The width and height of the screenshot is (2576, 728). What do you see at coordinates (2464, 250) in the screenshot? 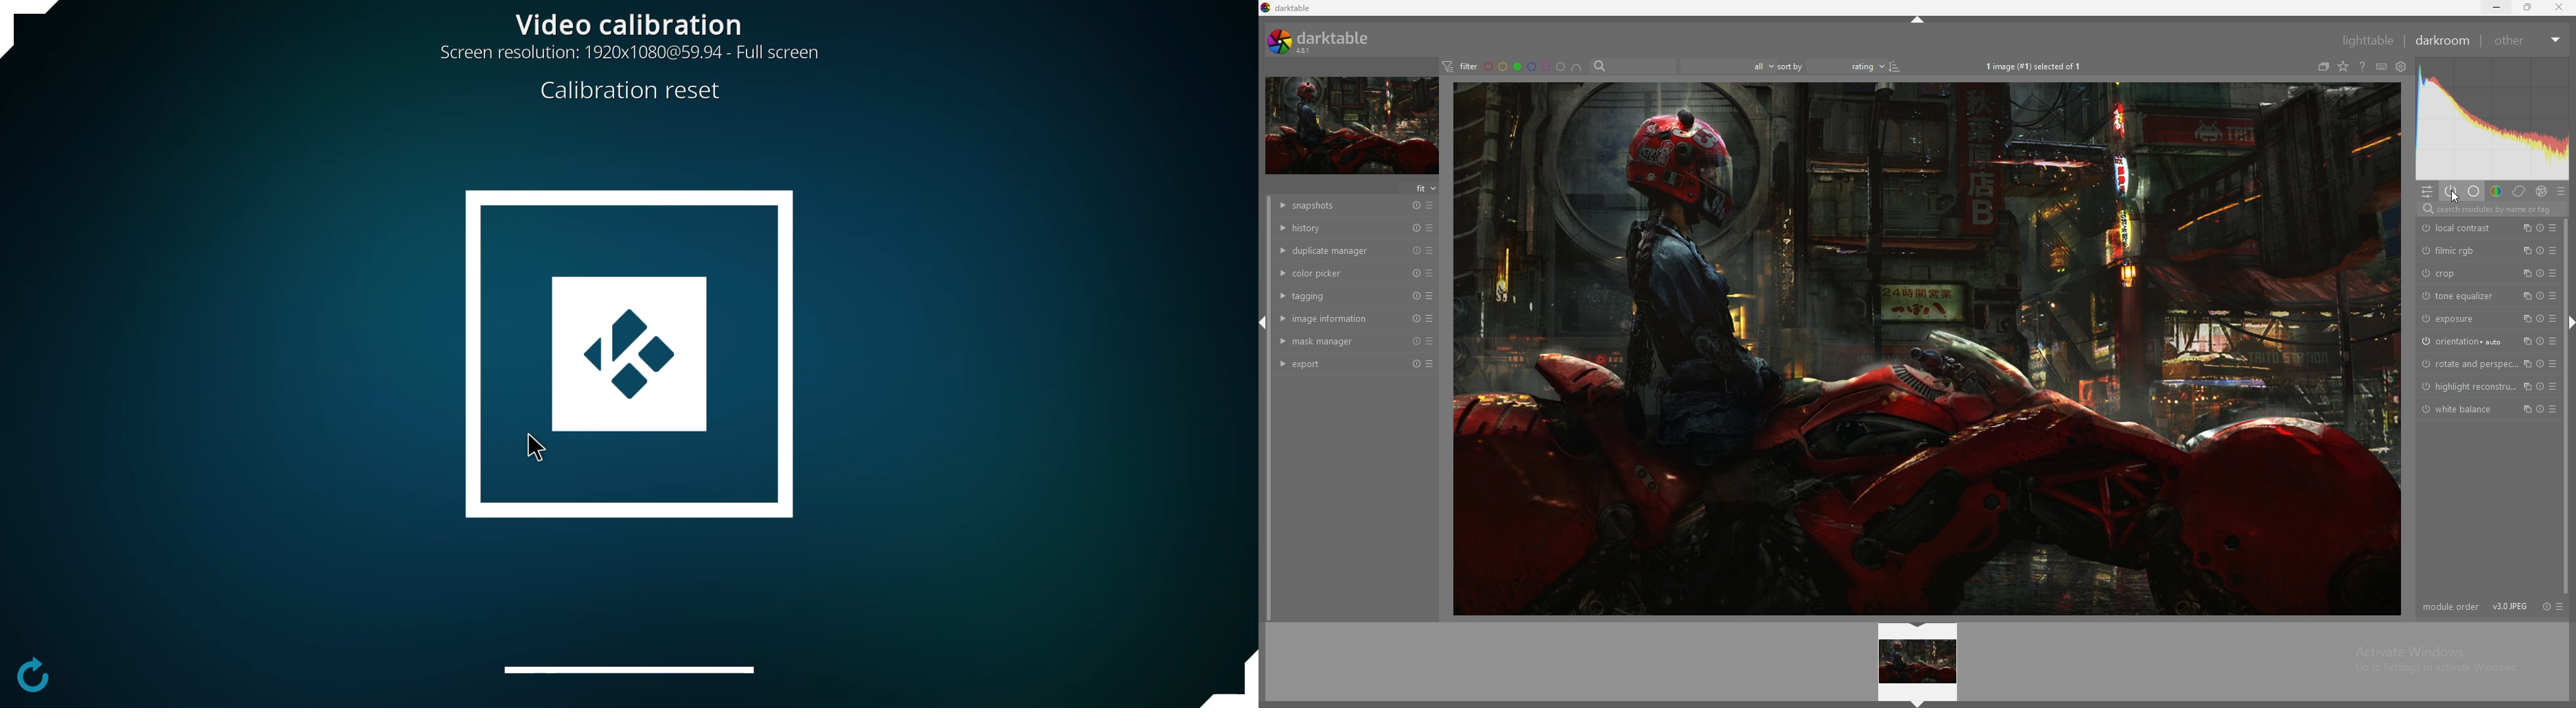
I see `filmic rgb` at bounding box center [2464, 250].